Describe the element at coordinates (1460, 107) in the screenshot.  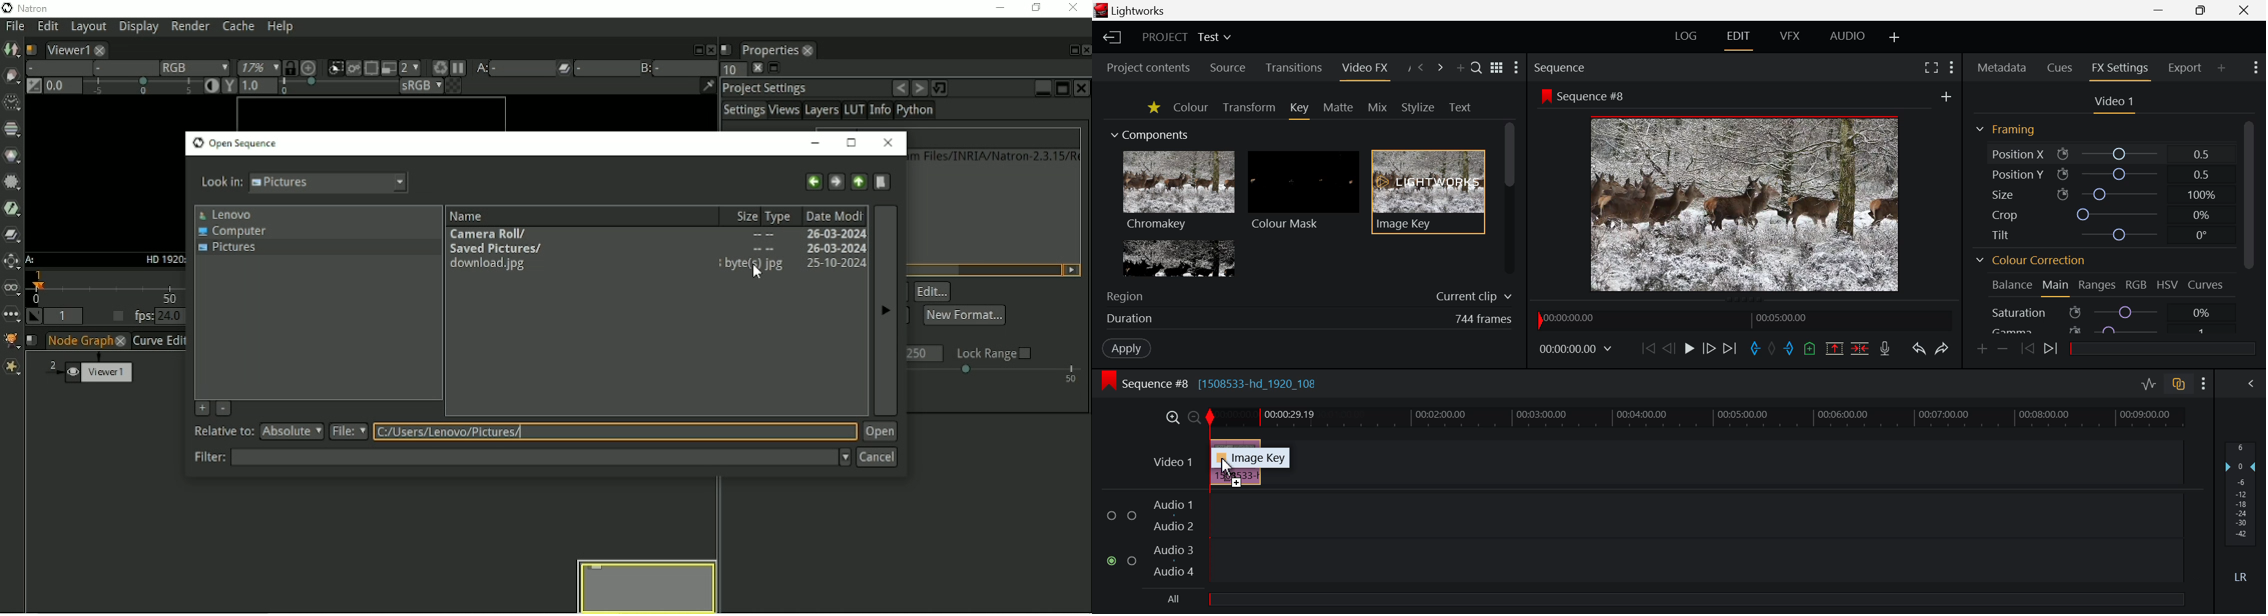
I see `Text` at that location.